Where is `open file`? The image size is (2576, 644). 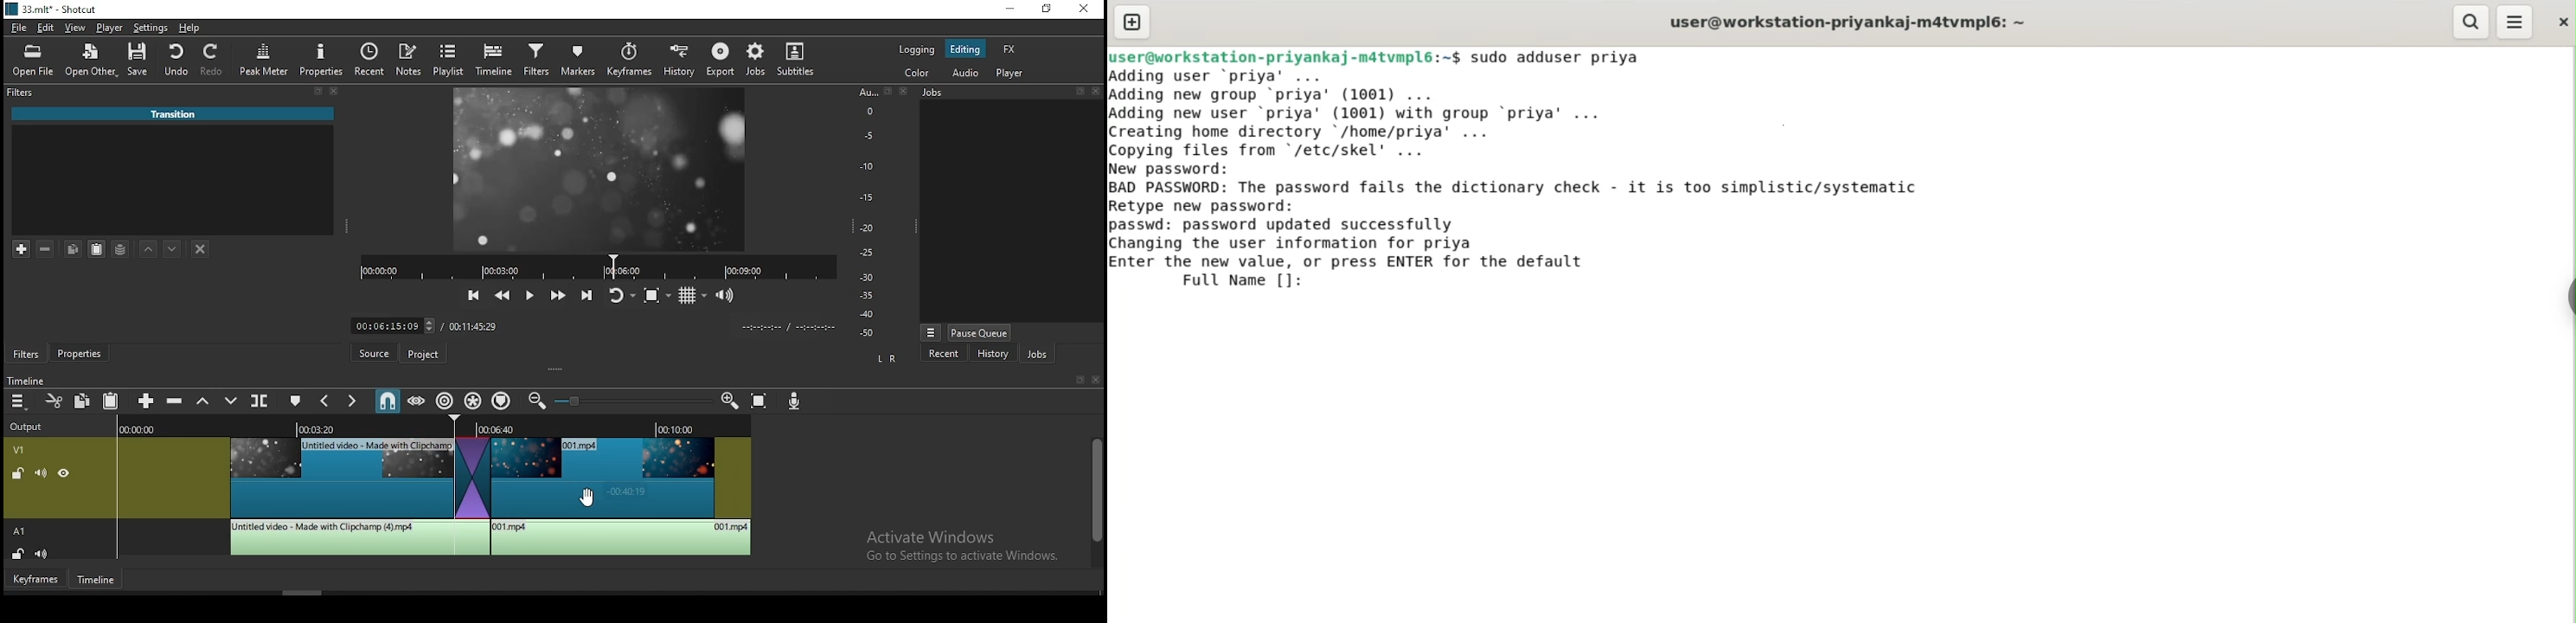 open file is located at coordinates (30, 61).